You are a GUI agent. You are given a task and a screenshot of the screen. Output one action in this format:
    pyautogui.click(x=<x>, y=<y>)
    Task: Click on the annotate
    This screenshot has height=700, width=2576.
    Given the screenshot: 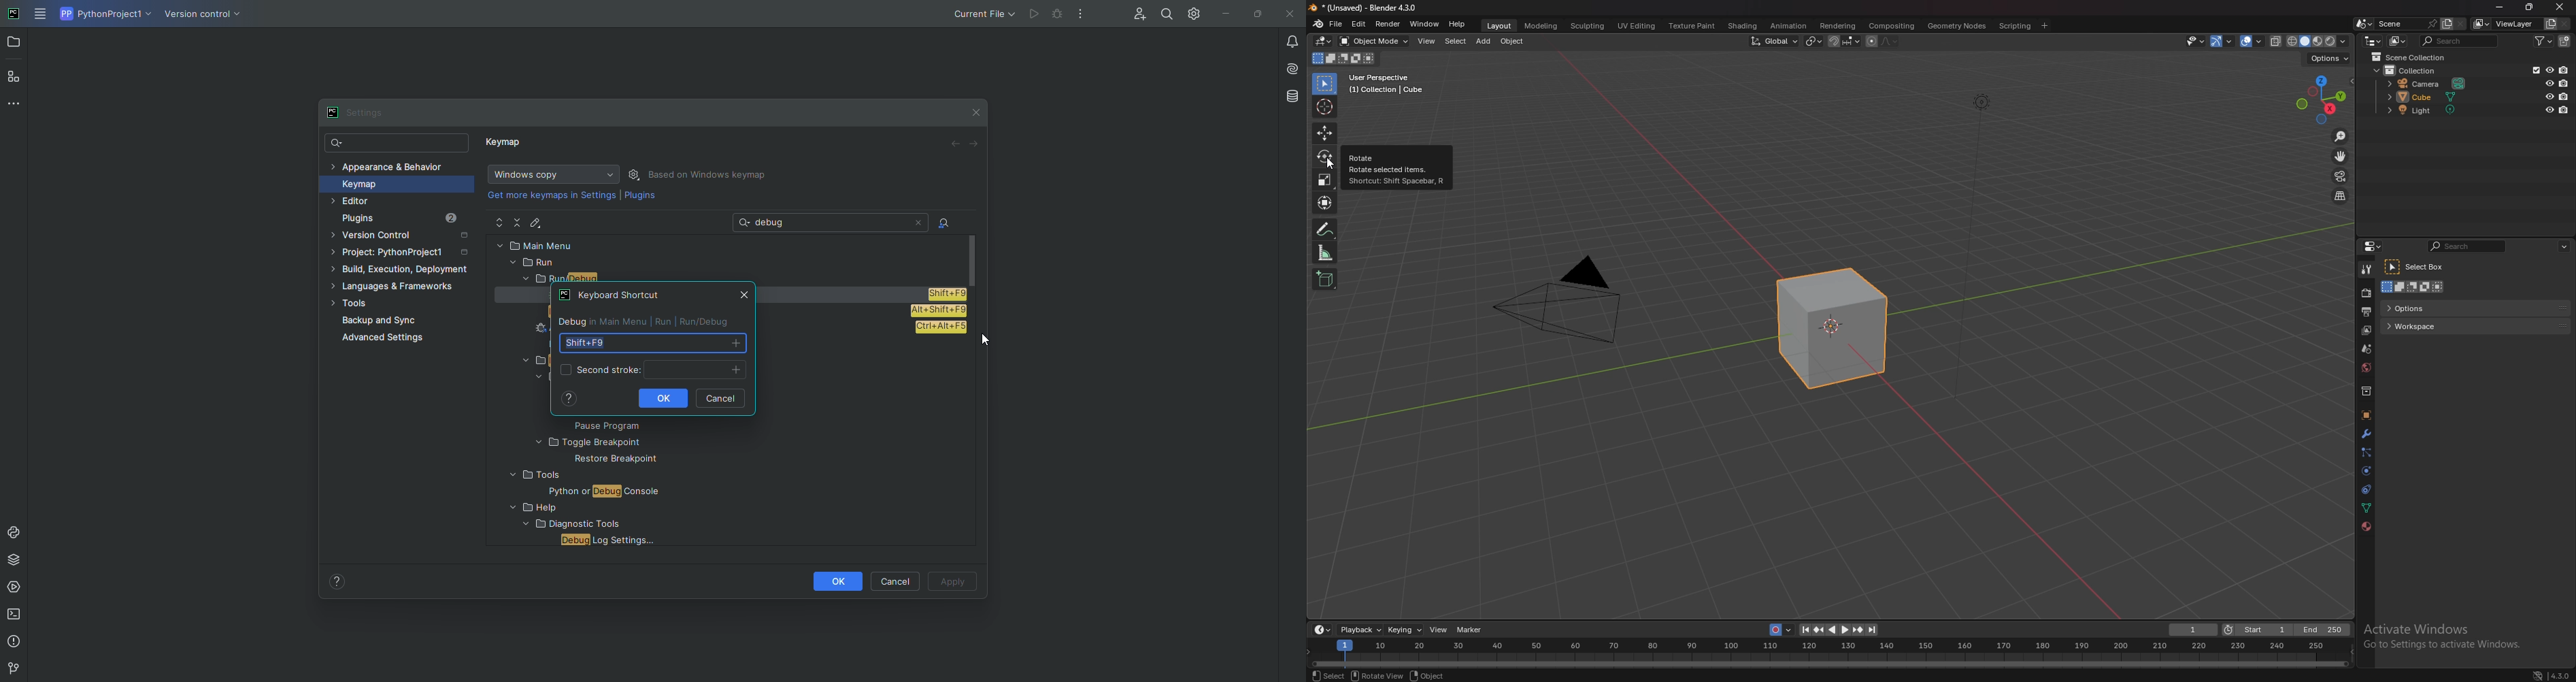 What is the action you would take?
    pyautogui.click(x=1327, y=228)
    